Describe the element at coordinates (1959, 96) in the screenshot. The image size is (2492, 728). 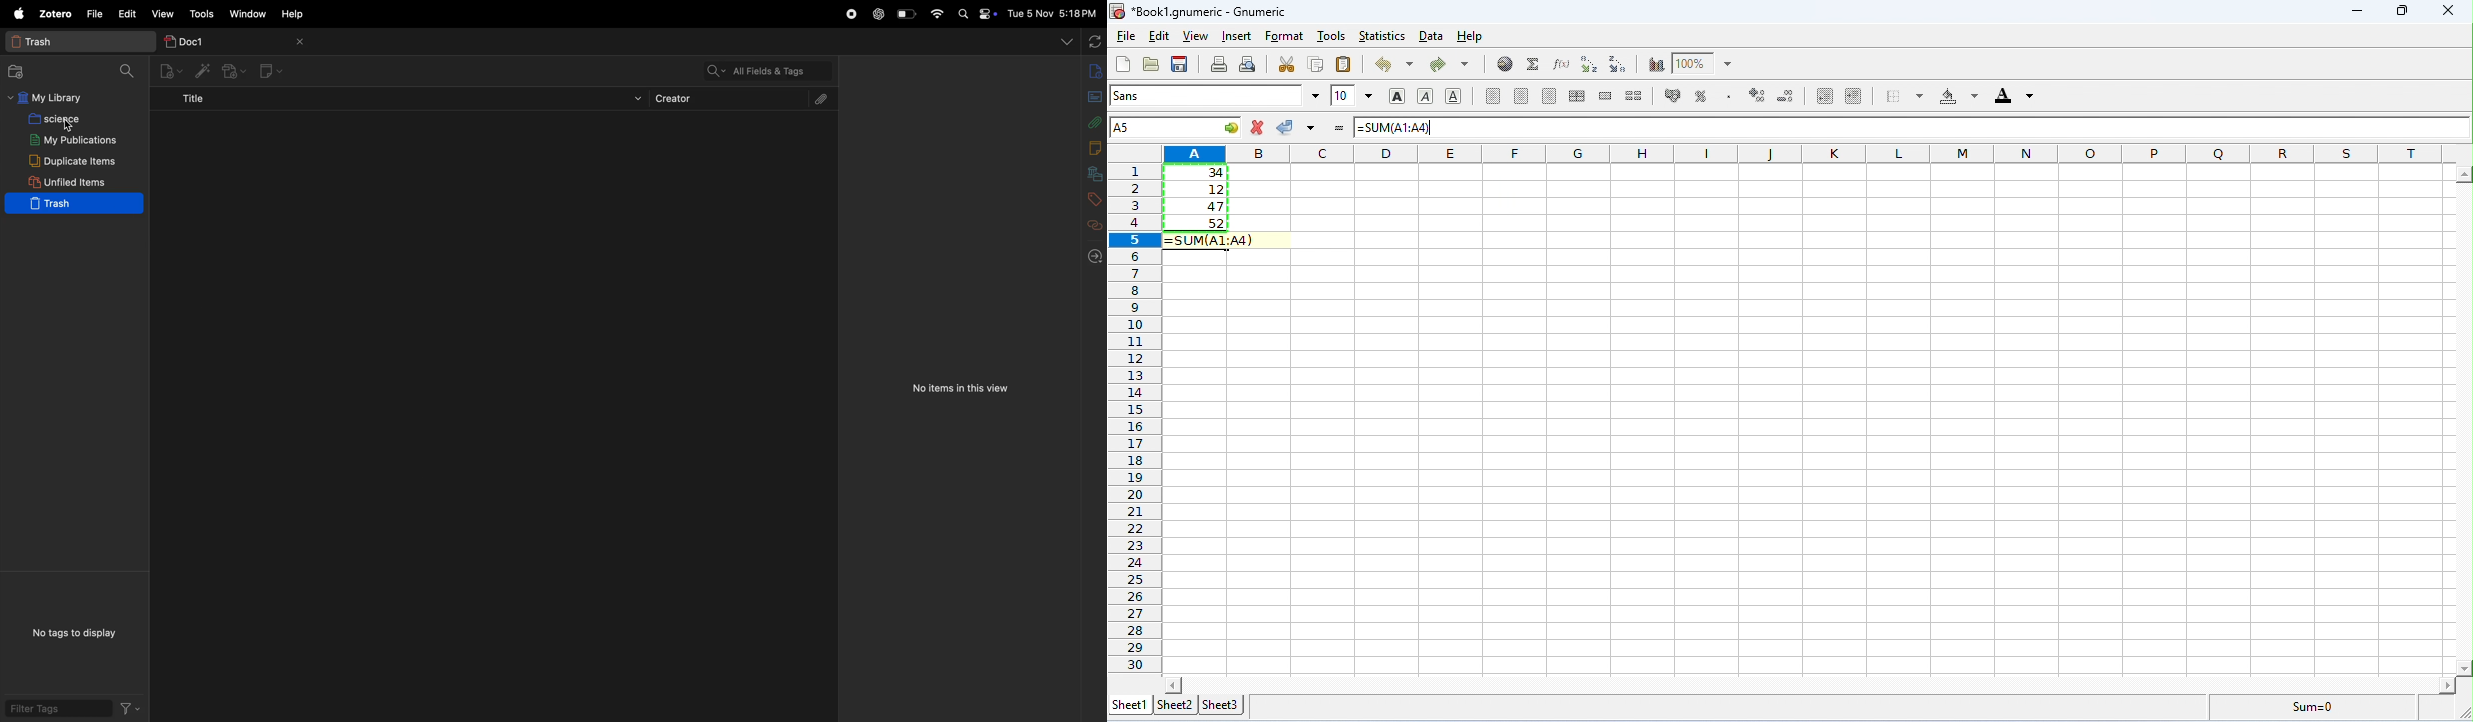
I see `background` at that location.